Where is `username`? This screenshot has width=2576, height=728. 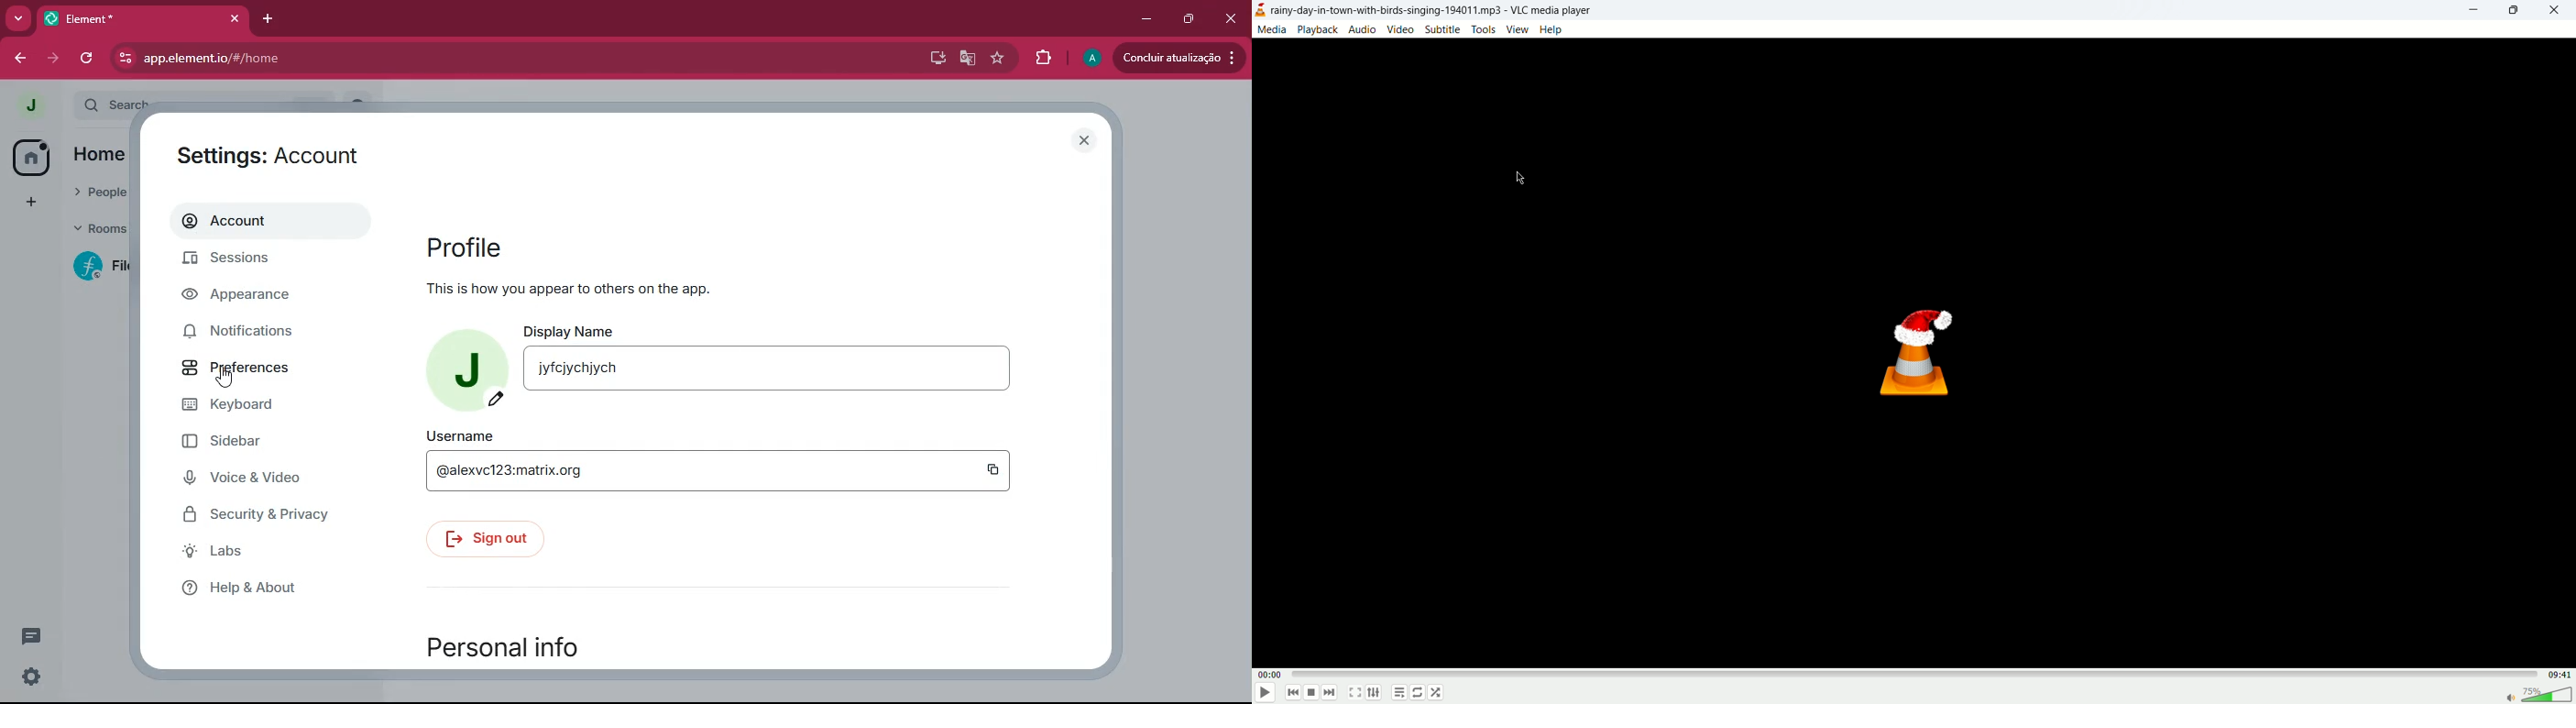
username is located at coordinates (464, 435).